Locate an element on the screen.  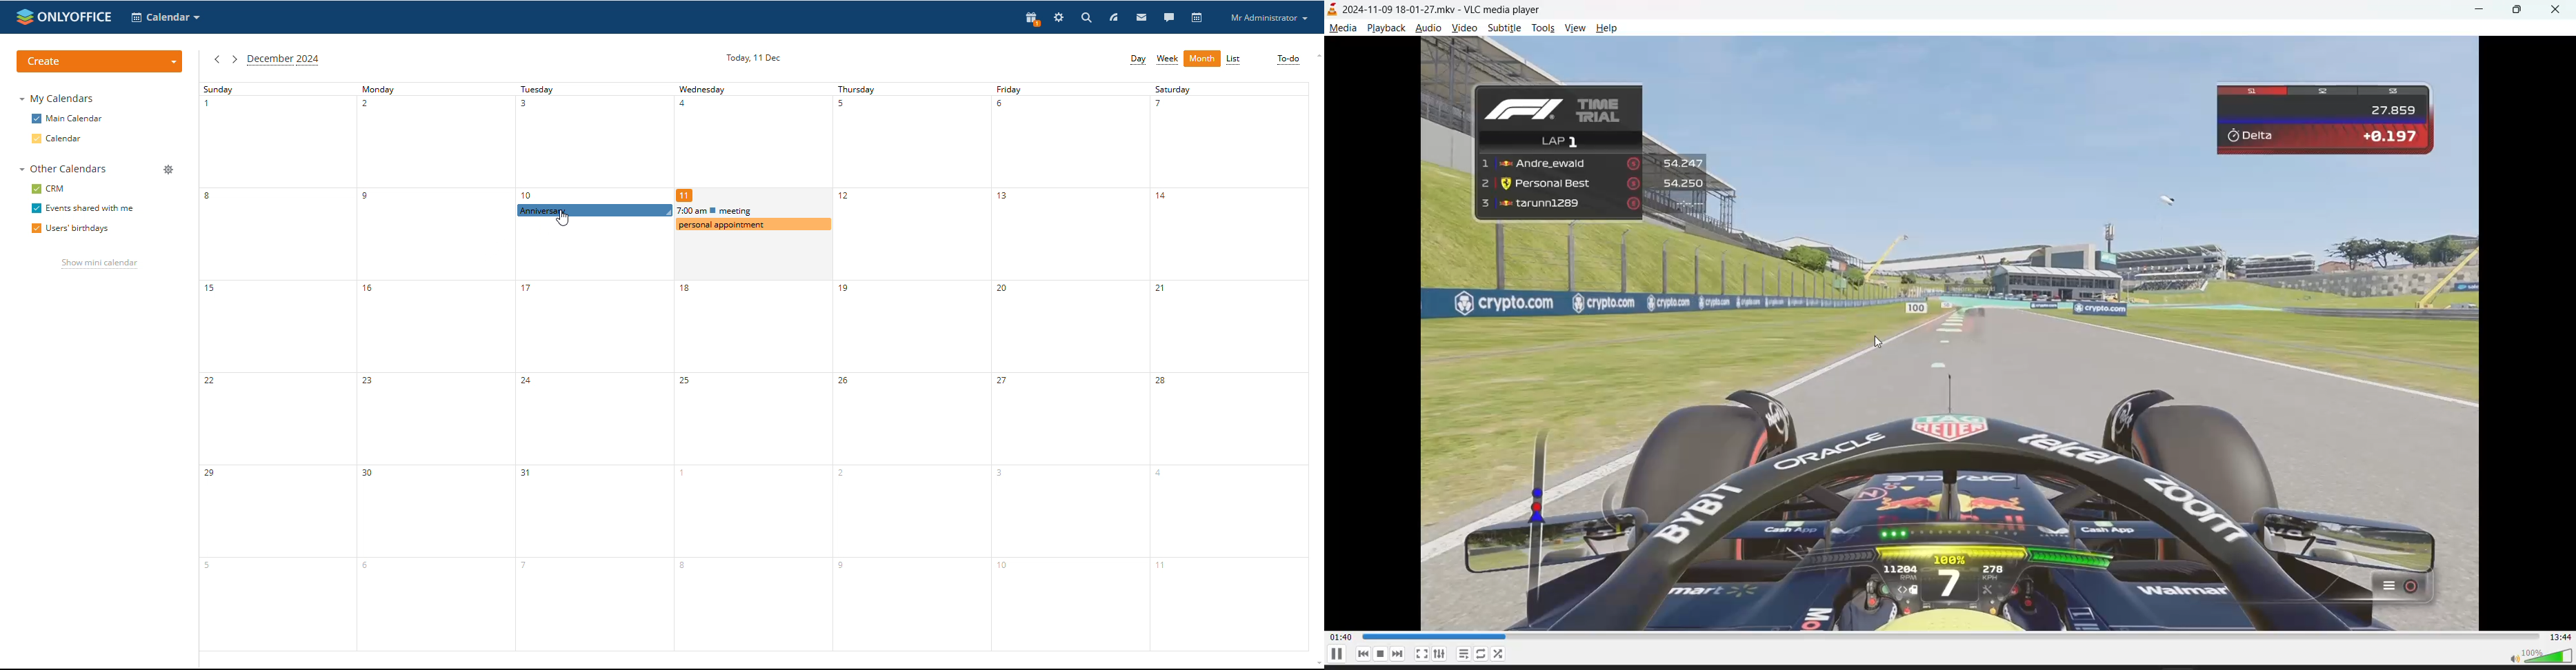
fullscreen is located at coordinates (1421, 654).